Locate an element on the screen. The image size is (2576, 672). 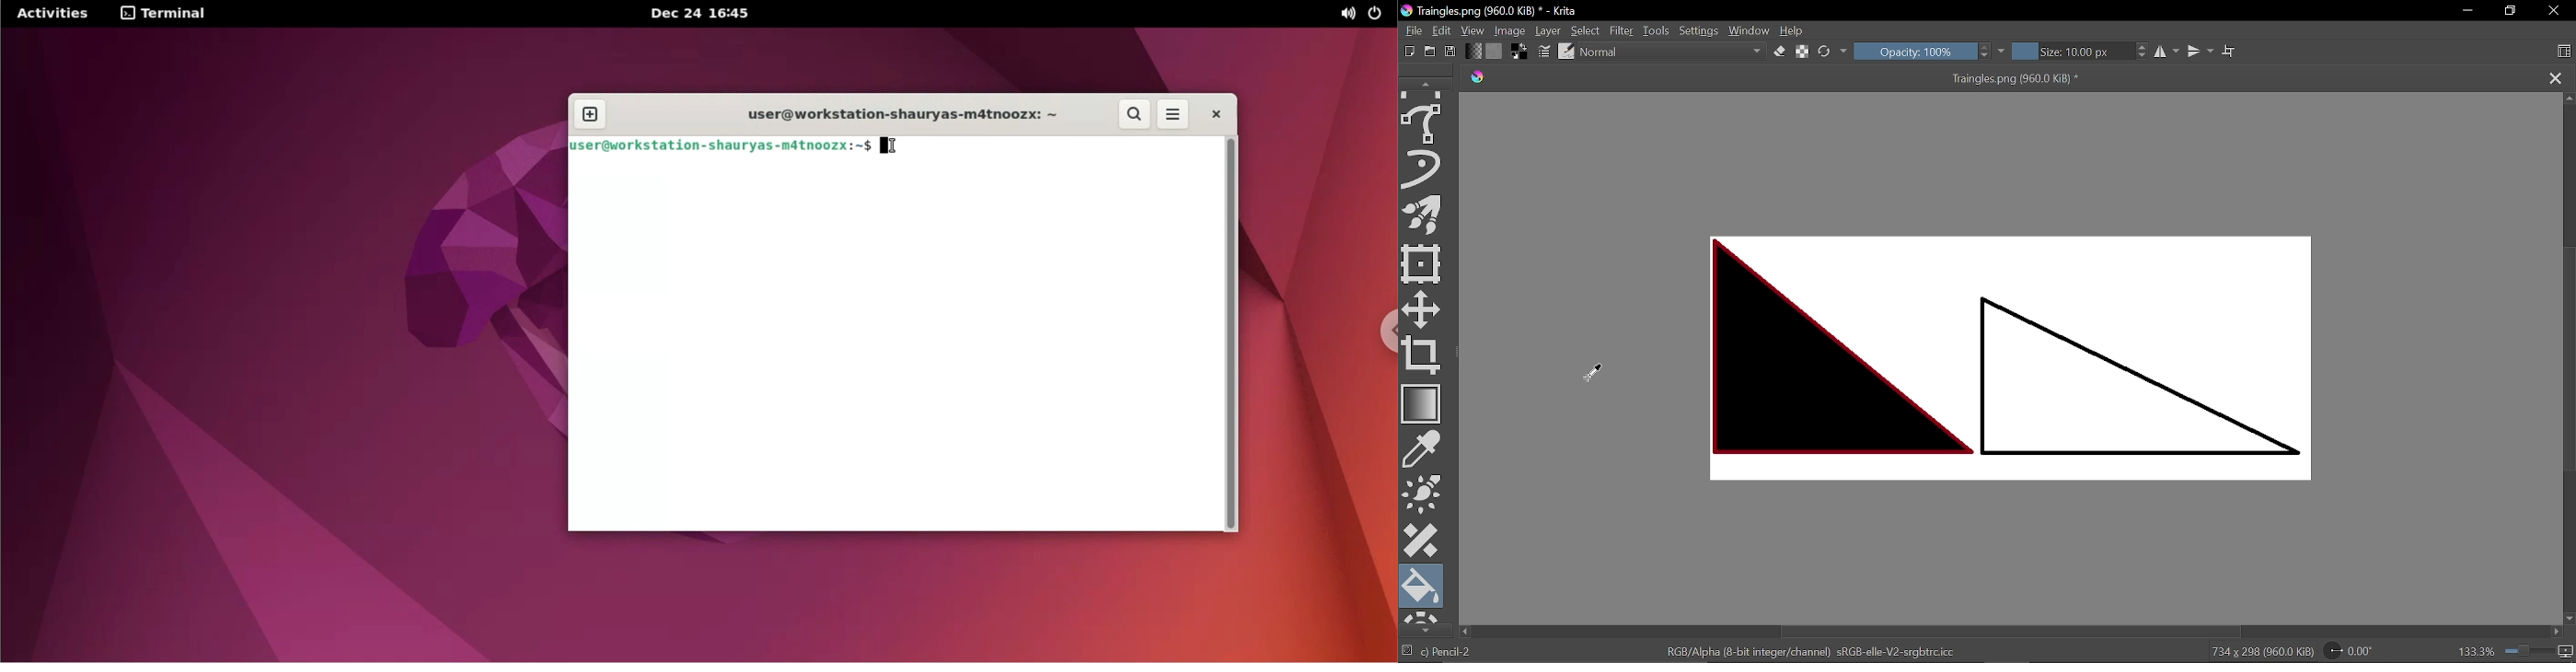
Fill color tool is located at coordinates (1423, 586).